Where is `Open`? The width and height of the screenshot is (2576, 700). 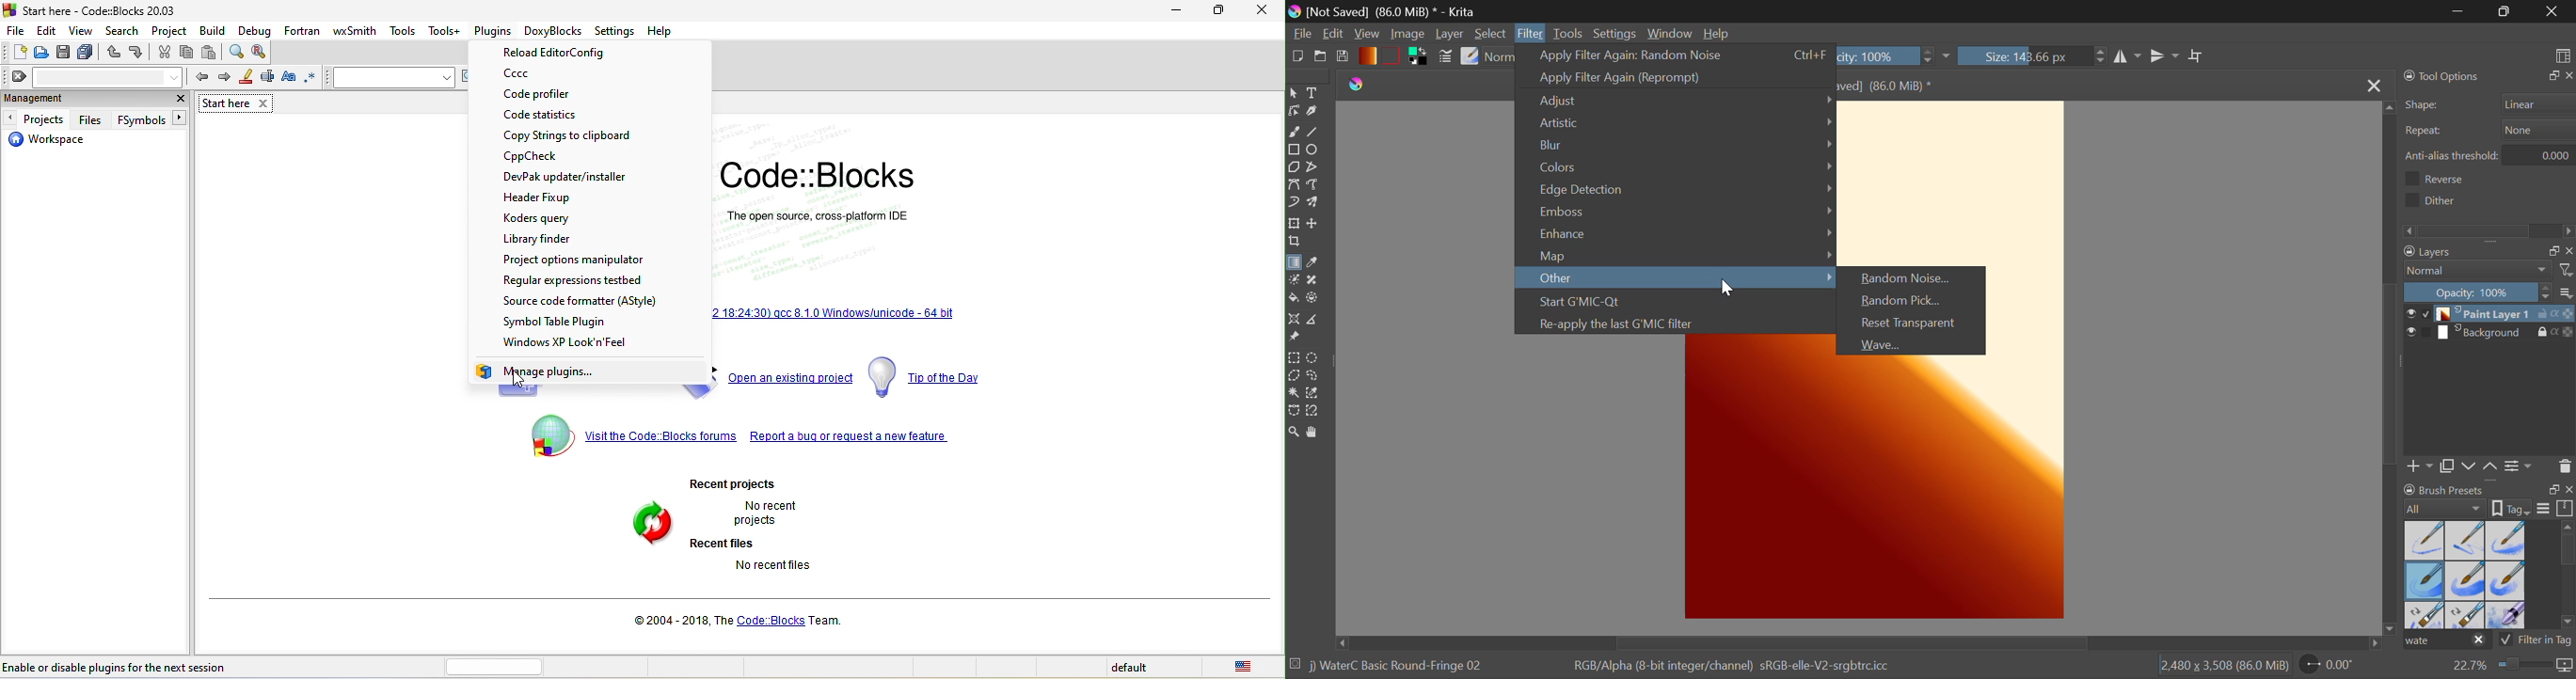 Open is located at coordinates (1320, 56).